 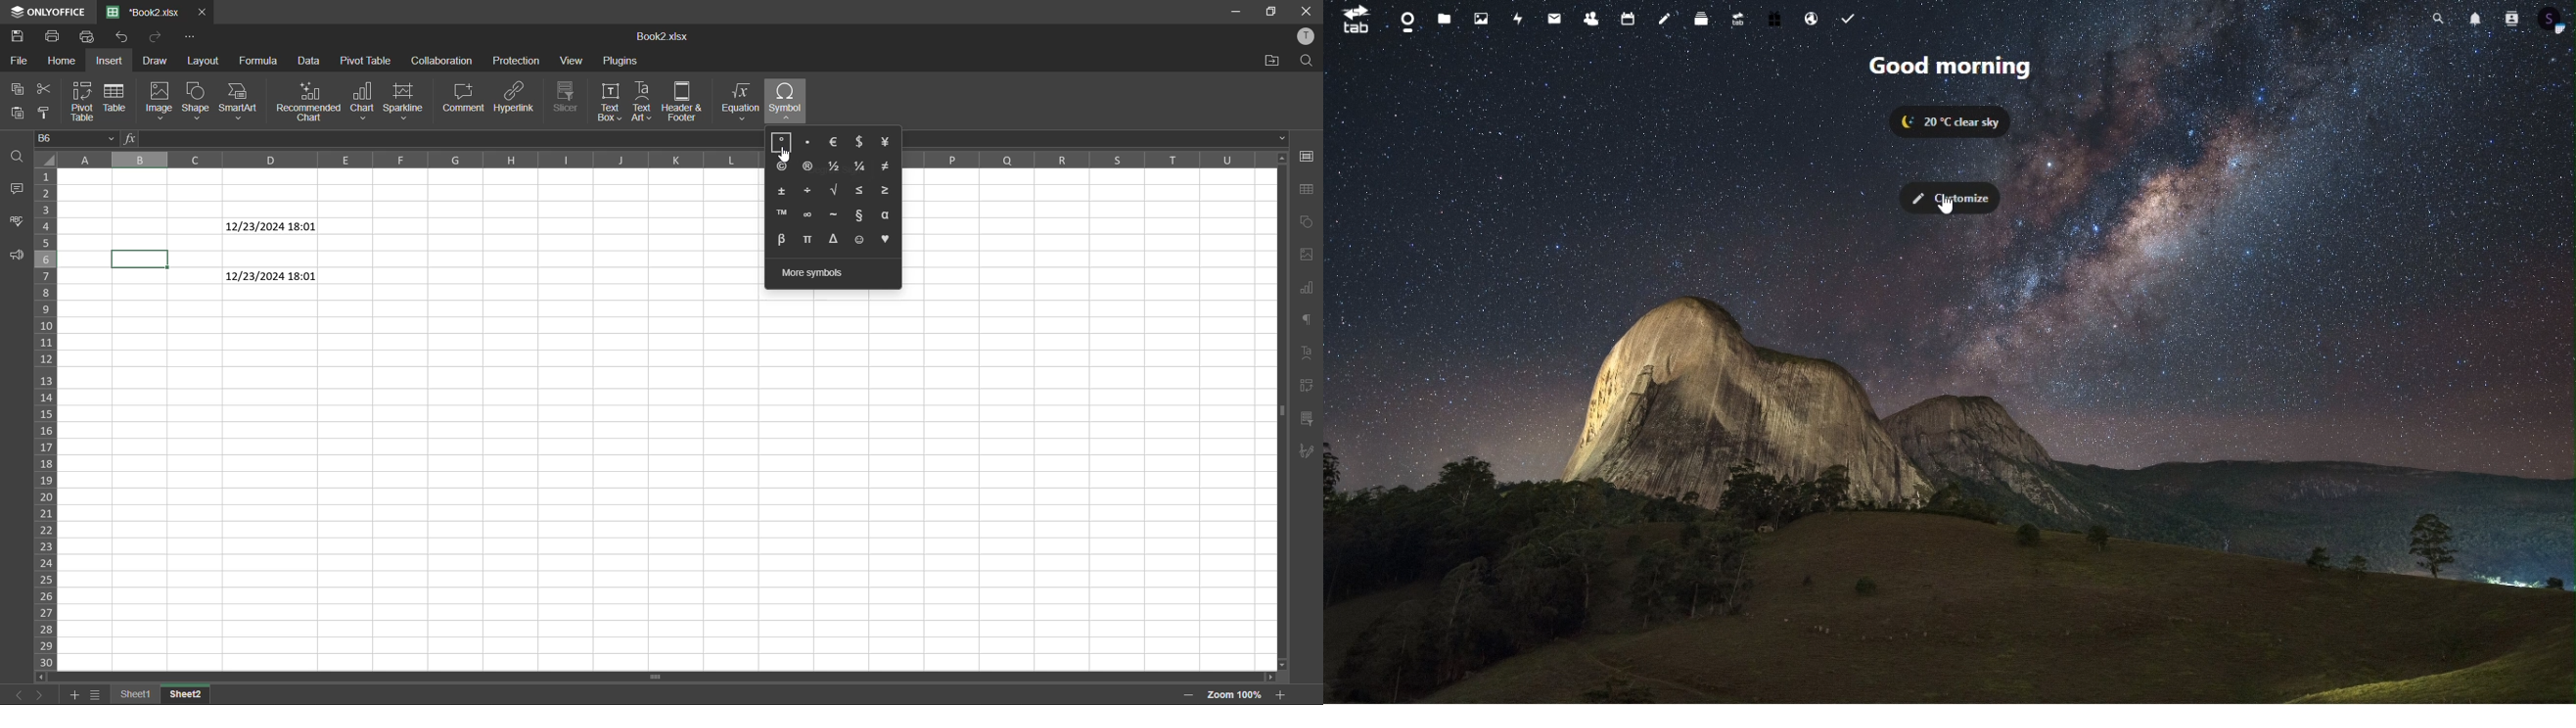 What do you see at coordinates (806, 168) in the screenshot?
I see `registered` at bounding box center [806, 168].